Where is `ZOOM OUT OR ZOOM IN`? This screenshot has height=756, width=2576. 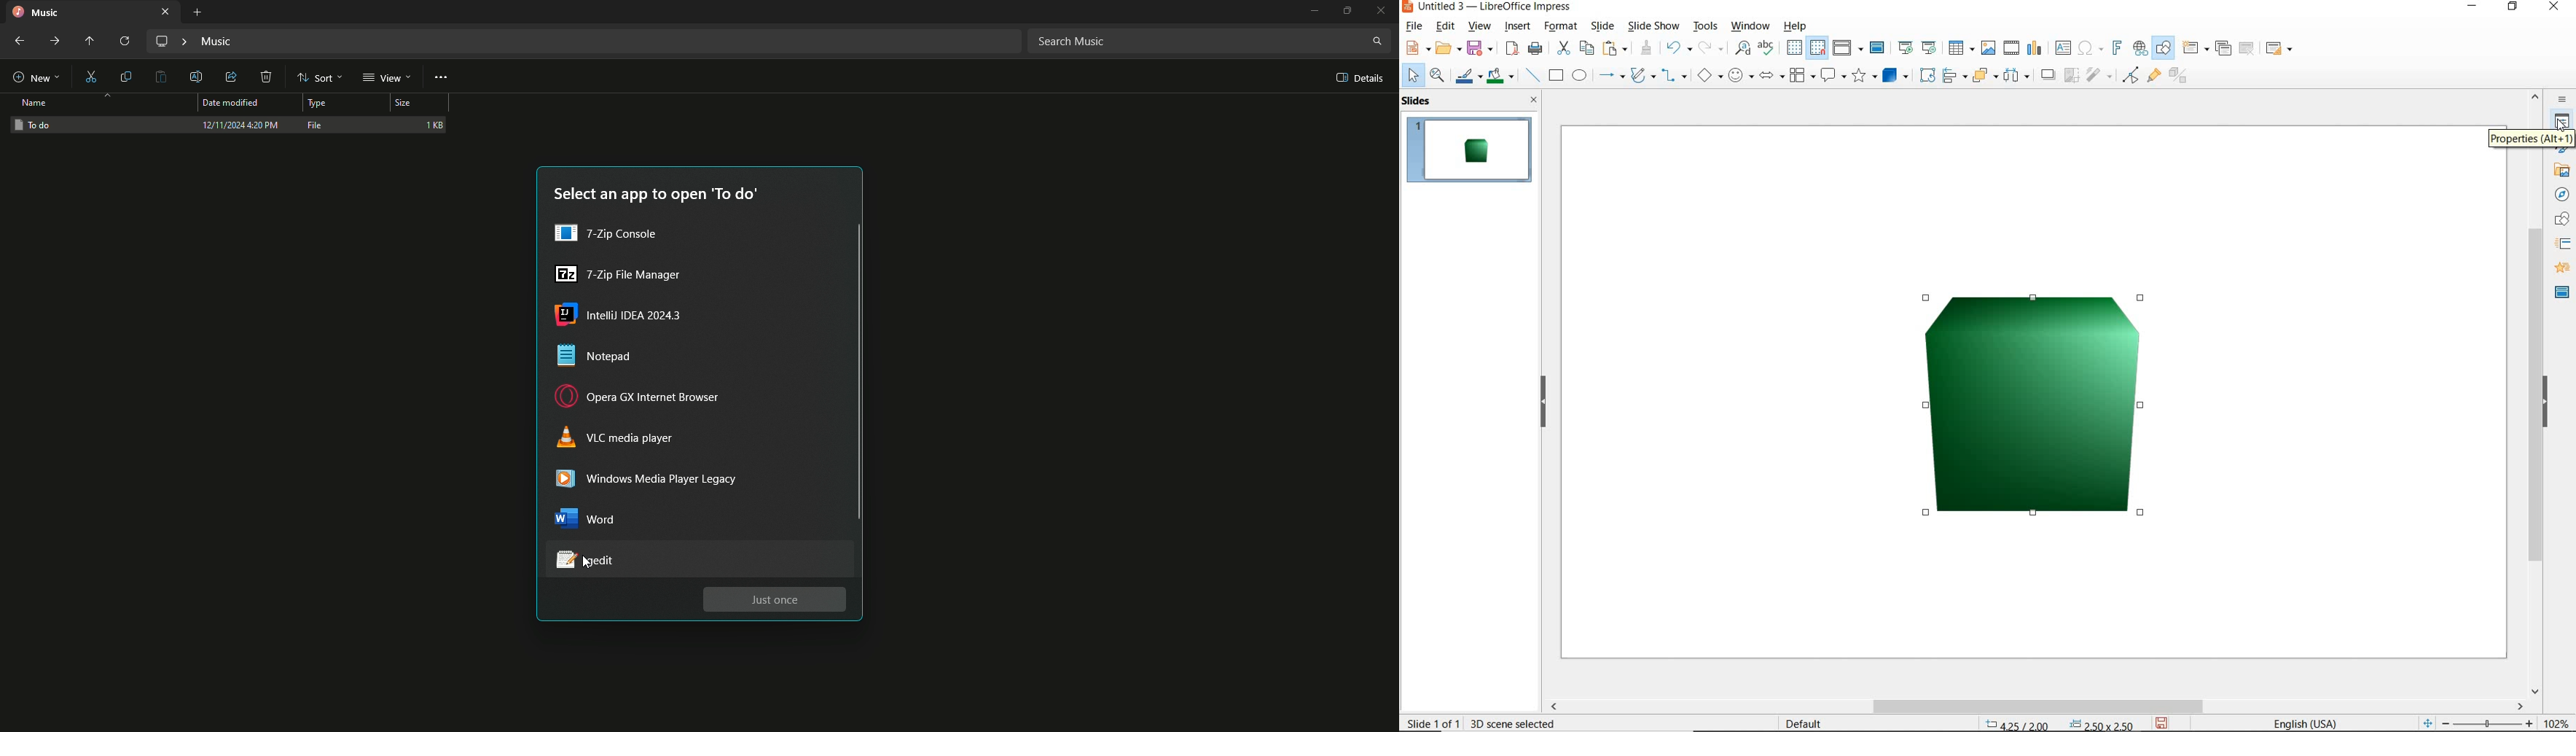 ZOOM OUT OR ZOOM IN is located at coordinates (2476, 722).